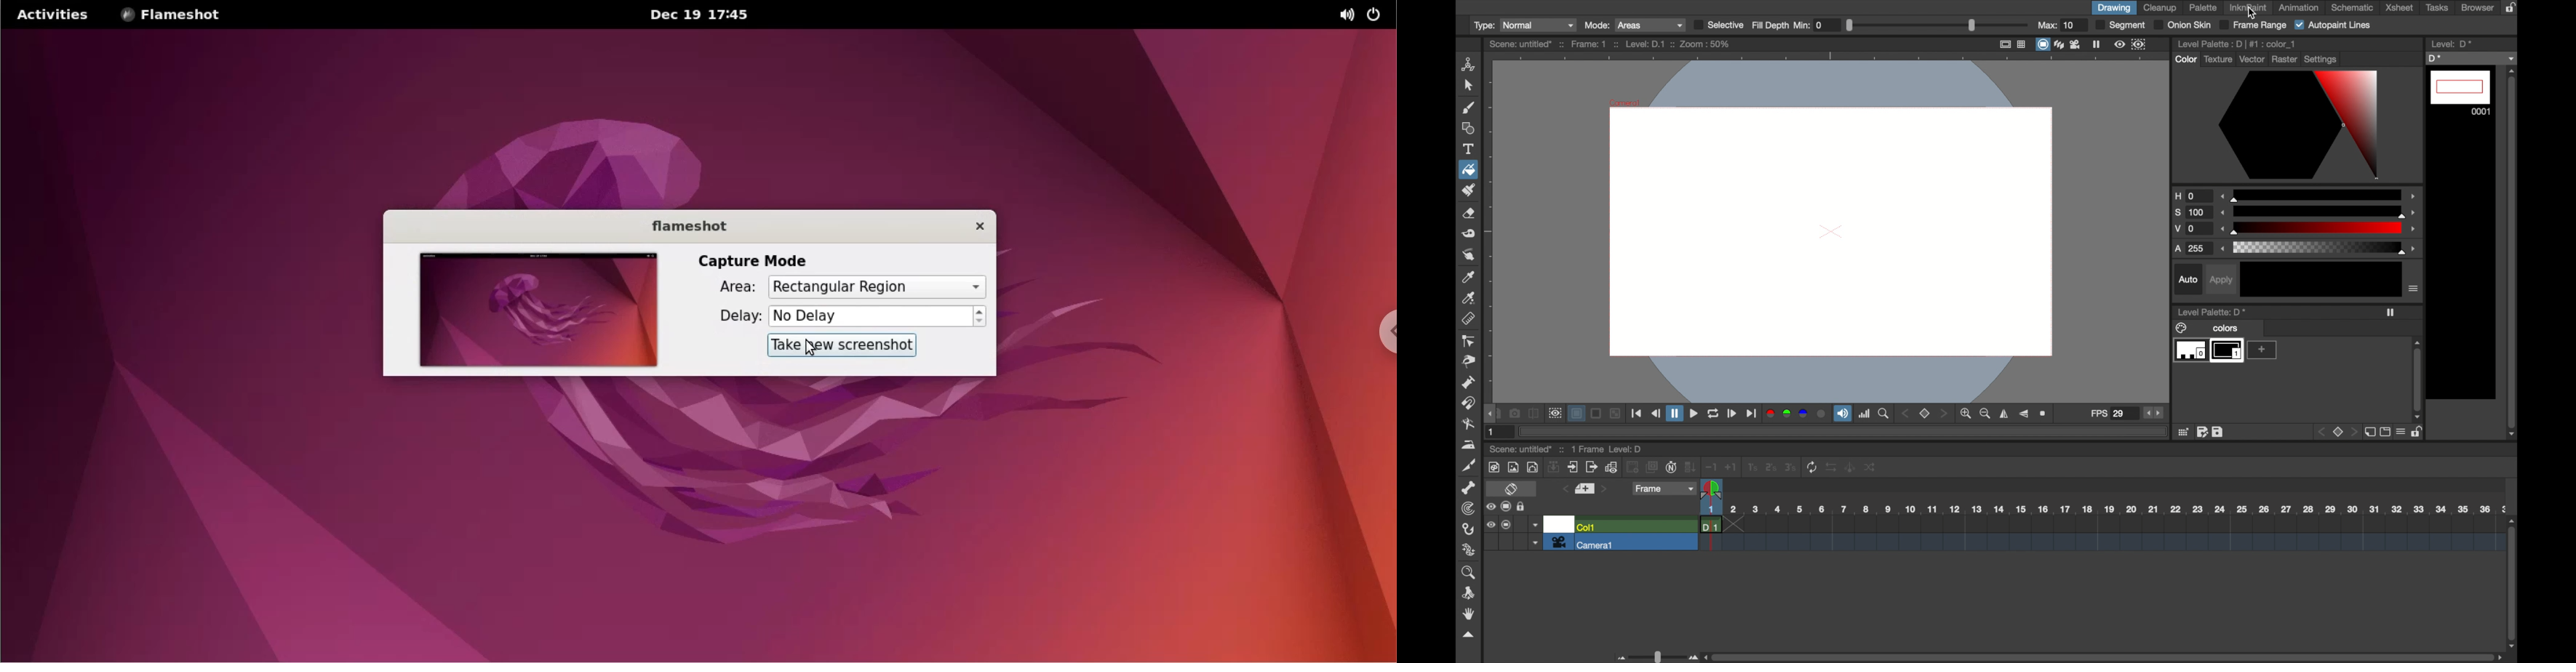 This screenshot has width=2576, height=672. I want to click on play, so click(1734, 414).